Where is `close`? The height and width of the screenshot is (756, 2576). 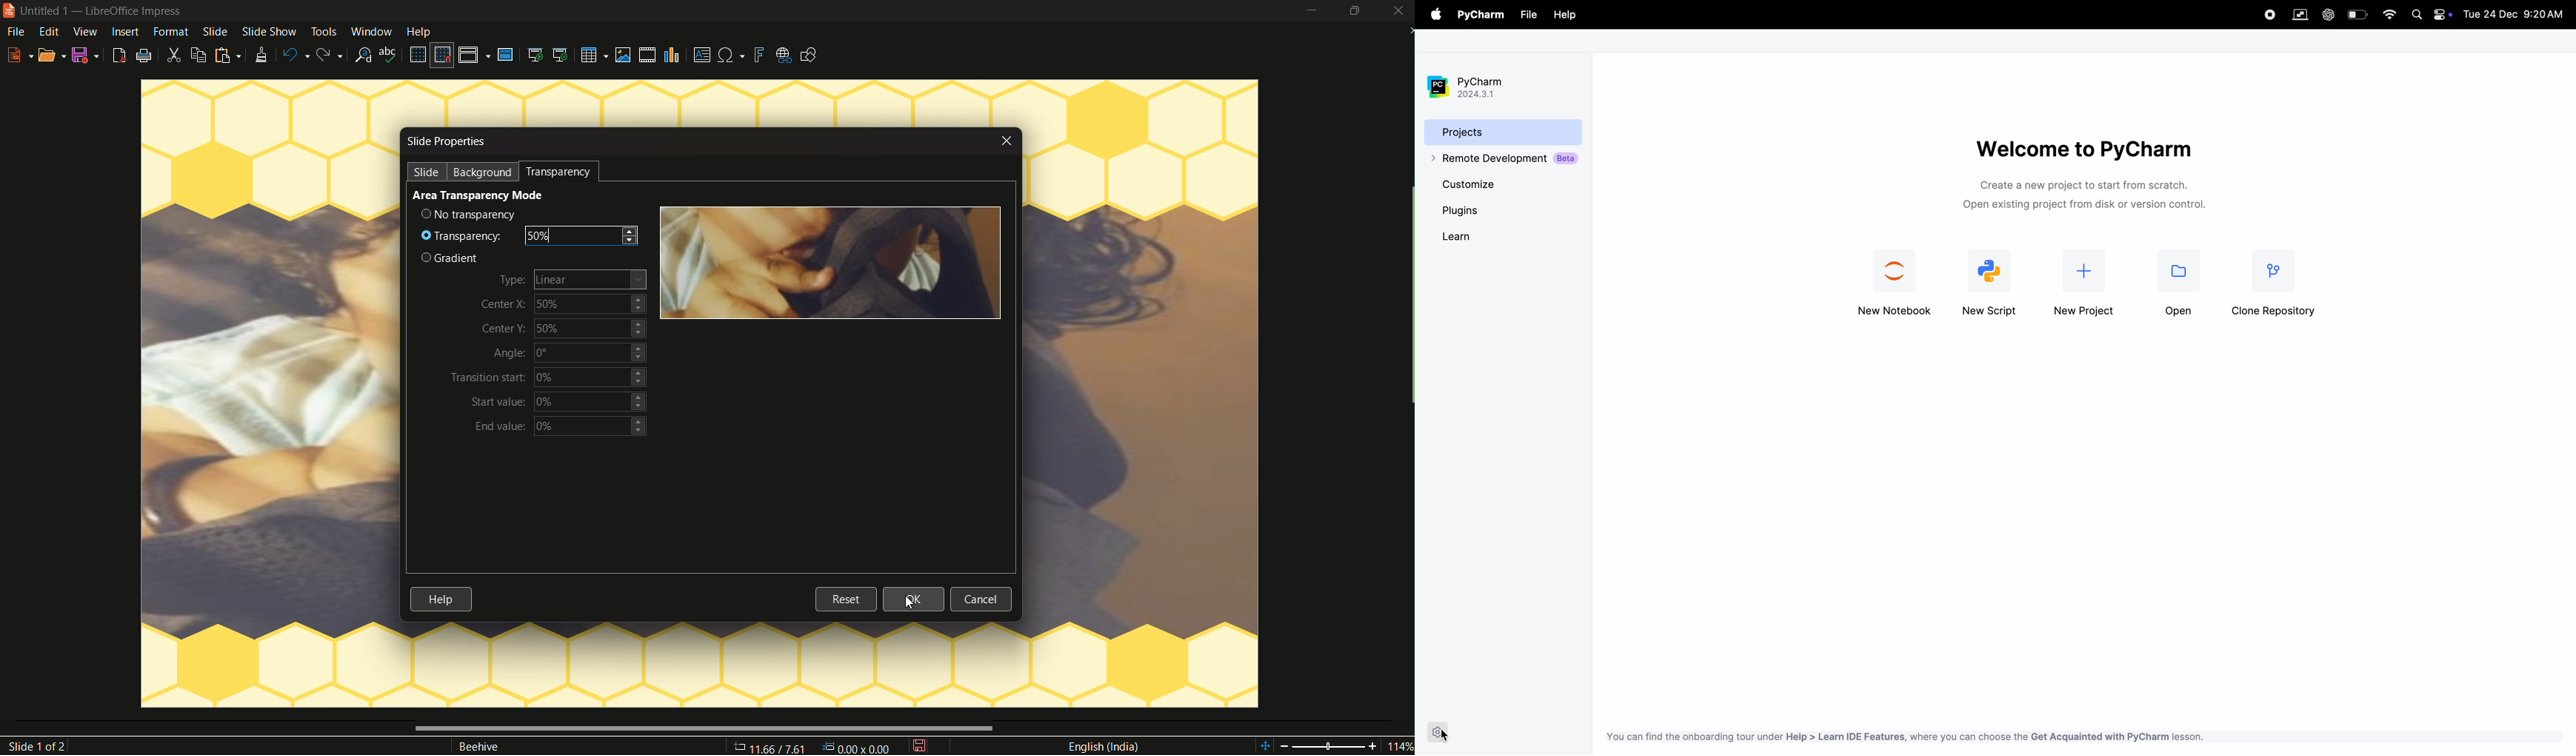 close is located at coordinates (1398, 12).